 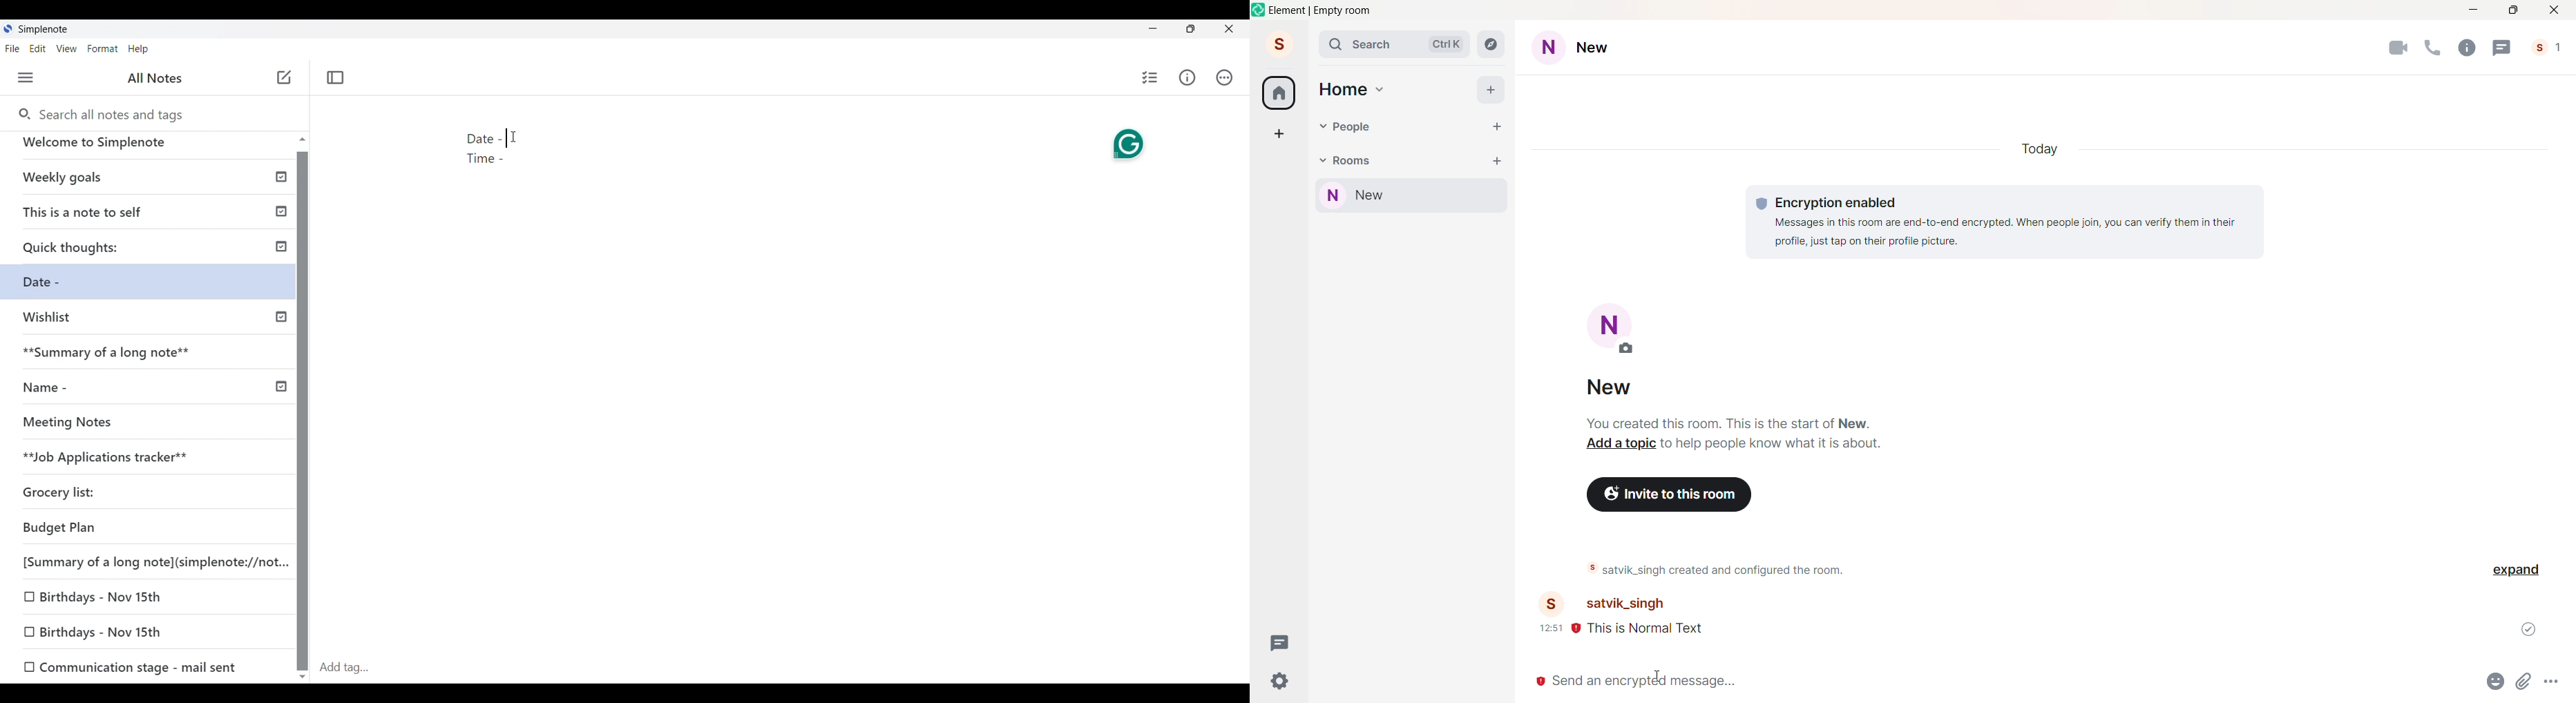 What do you see at coordinates (1617, 389) in the screenshot?
I see `new` at bounding box center [1617, 389].